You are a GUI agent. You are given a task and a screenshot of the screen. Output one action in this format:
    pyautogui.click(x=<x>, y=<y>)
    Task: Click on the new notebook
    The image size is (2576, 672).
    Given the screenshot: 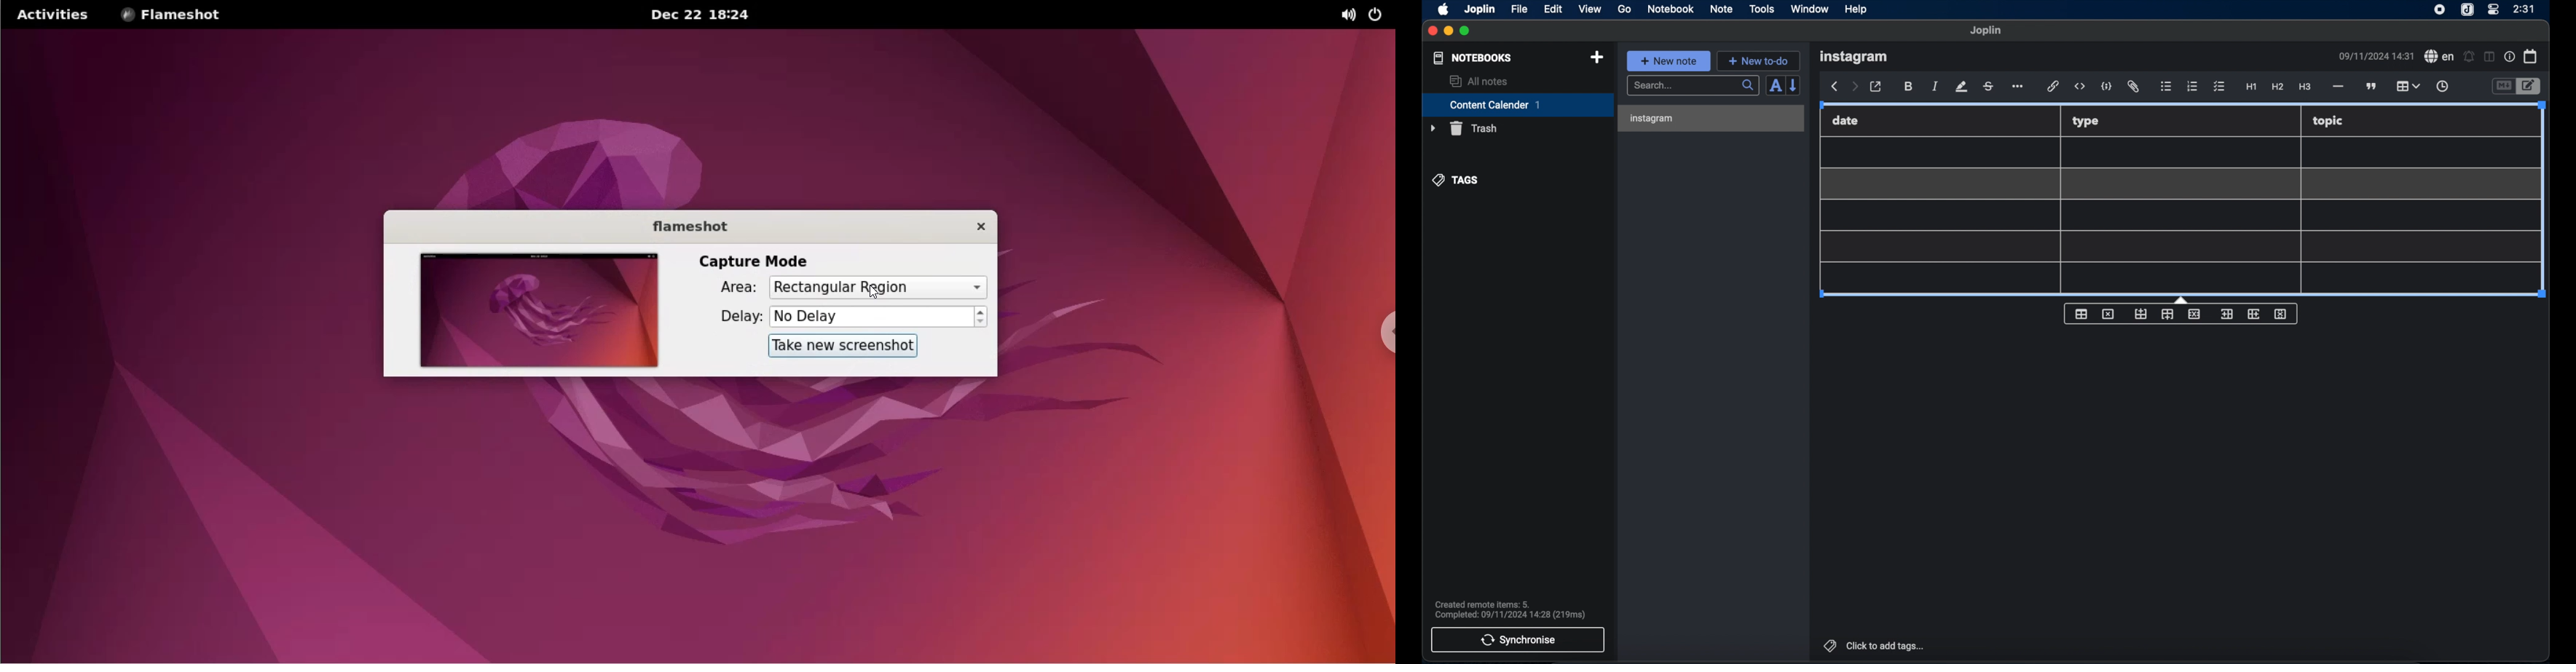 What is the action you would take?
    pyautogui.click(x=1598, y=58)
    